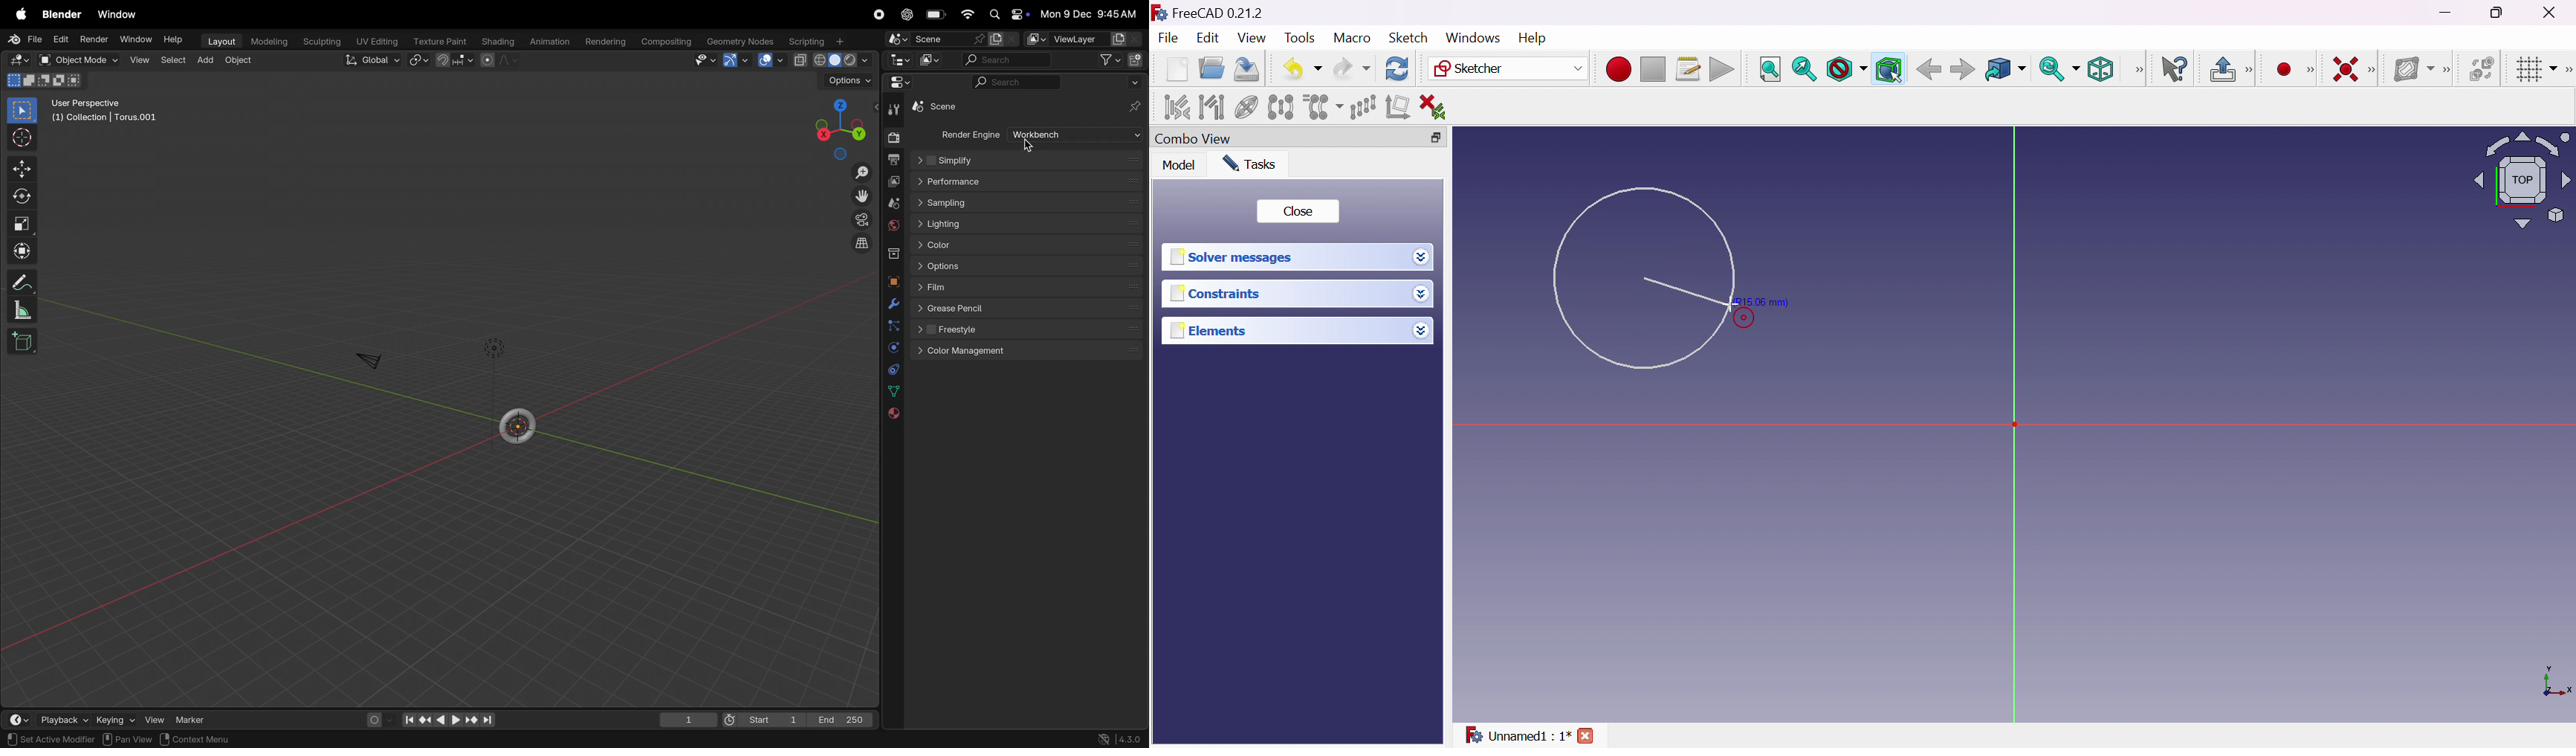 The width and height of the screenshot is (2576, 756). Describe the element at coordinates (2140, 69) in the screenshot. I see `View` at that location.